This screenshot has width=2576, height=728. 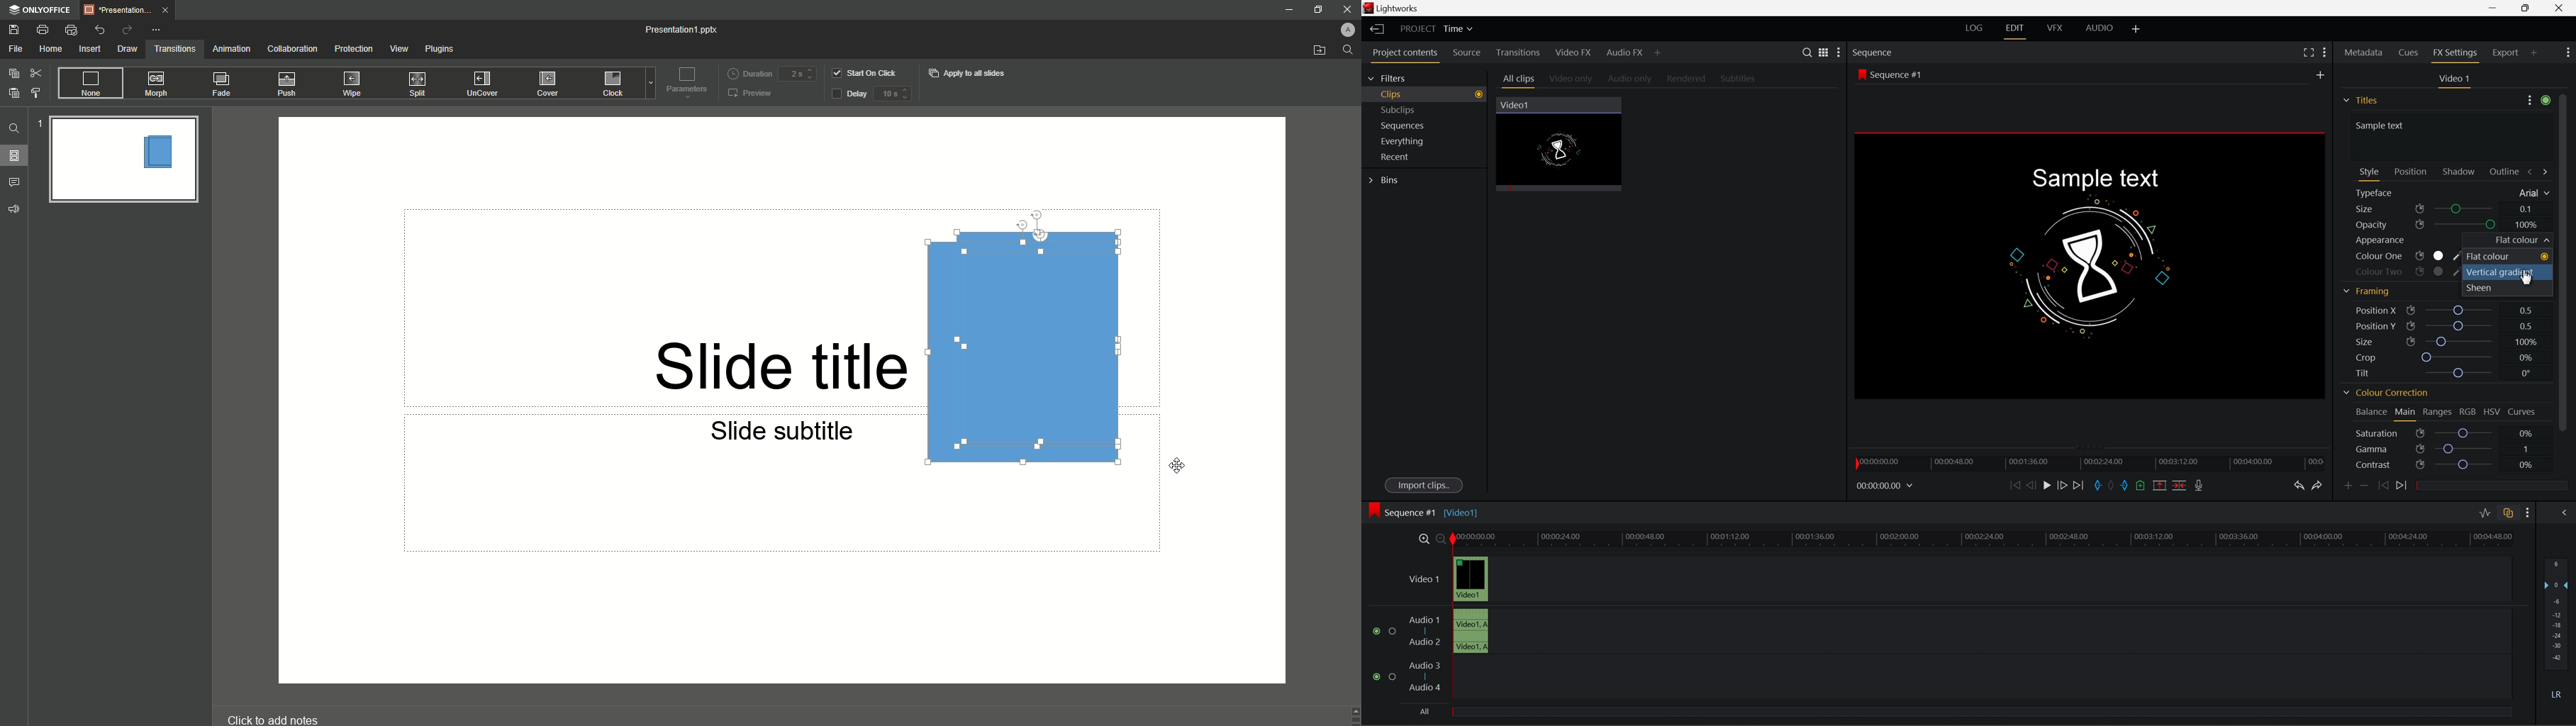 I want to click on Push, so click(x=289, y=84).